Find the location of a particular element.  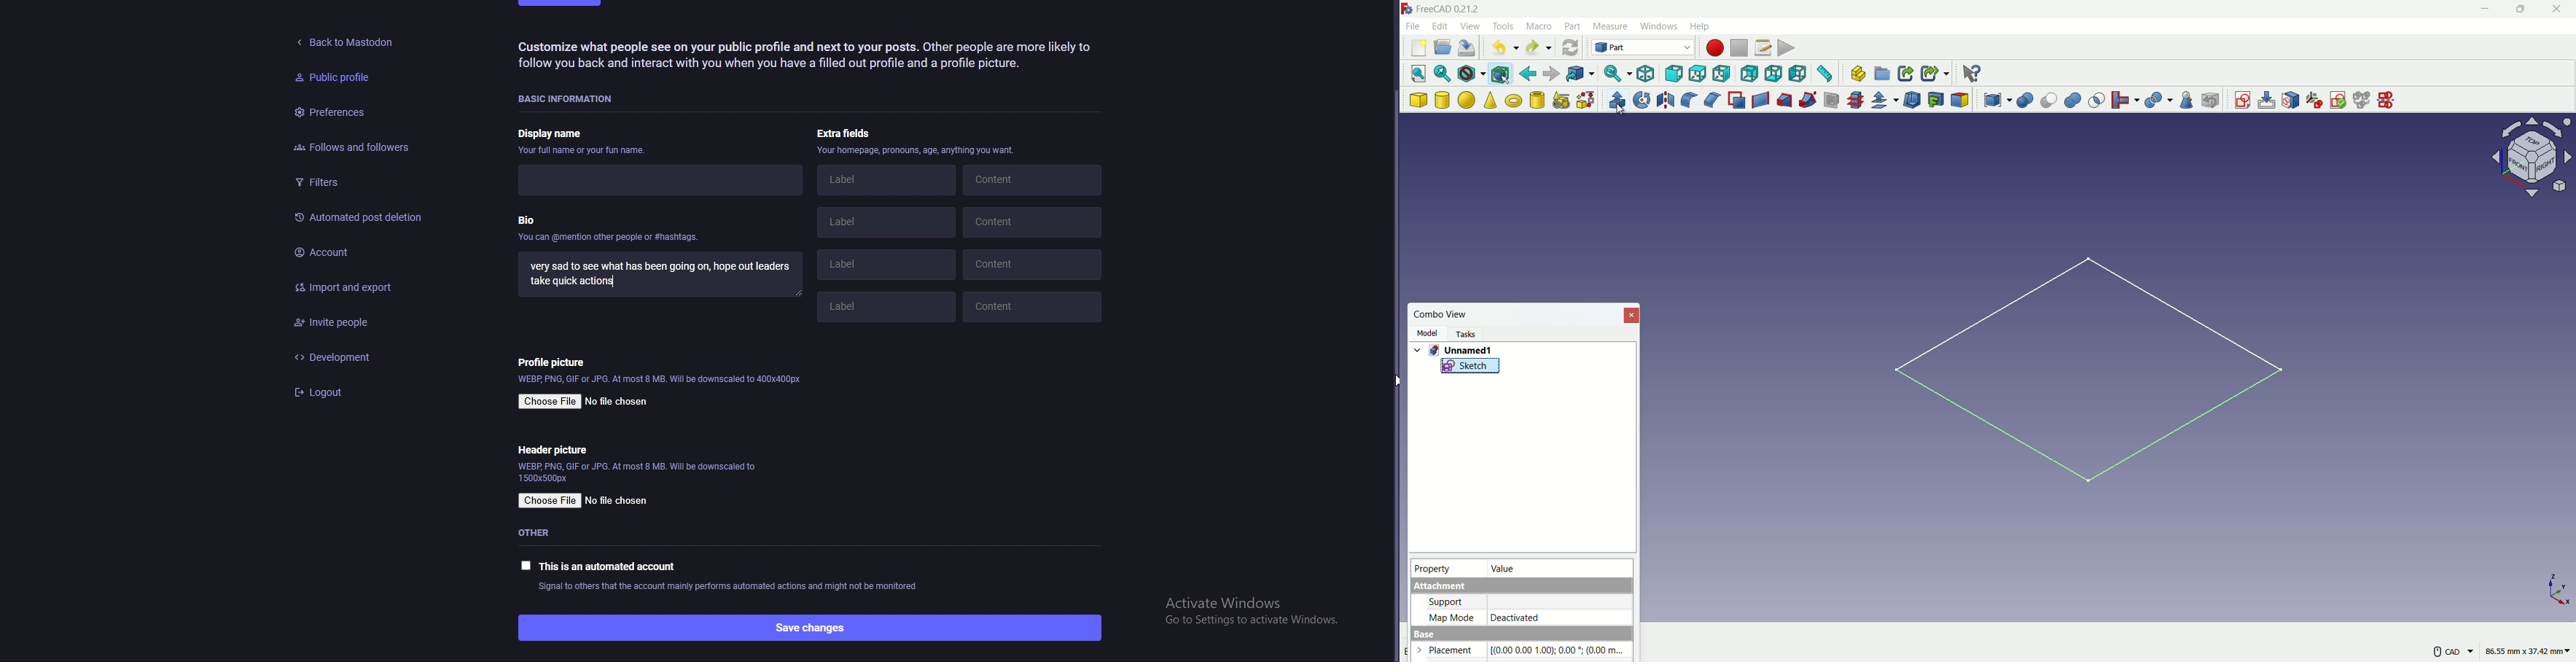

create sub link is located at coordinates (1935, 73).